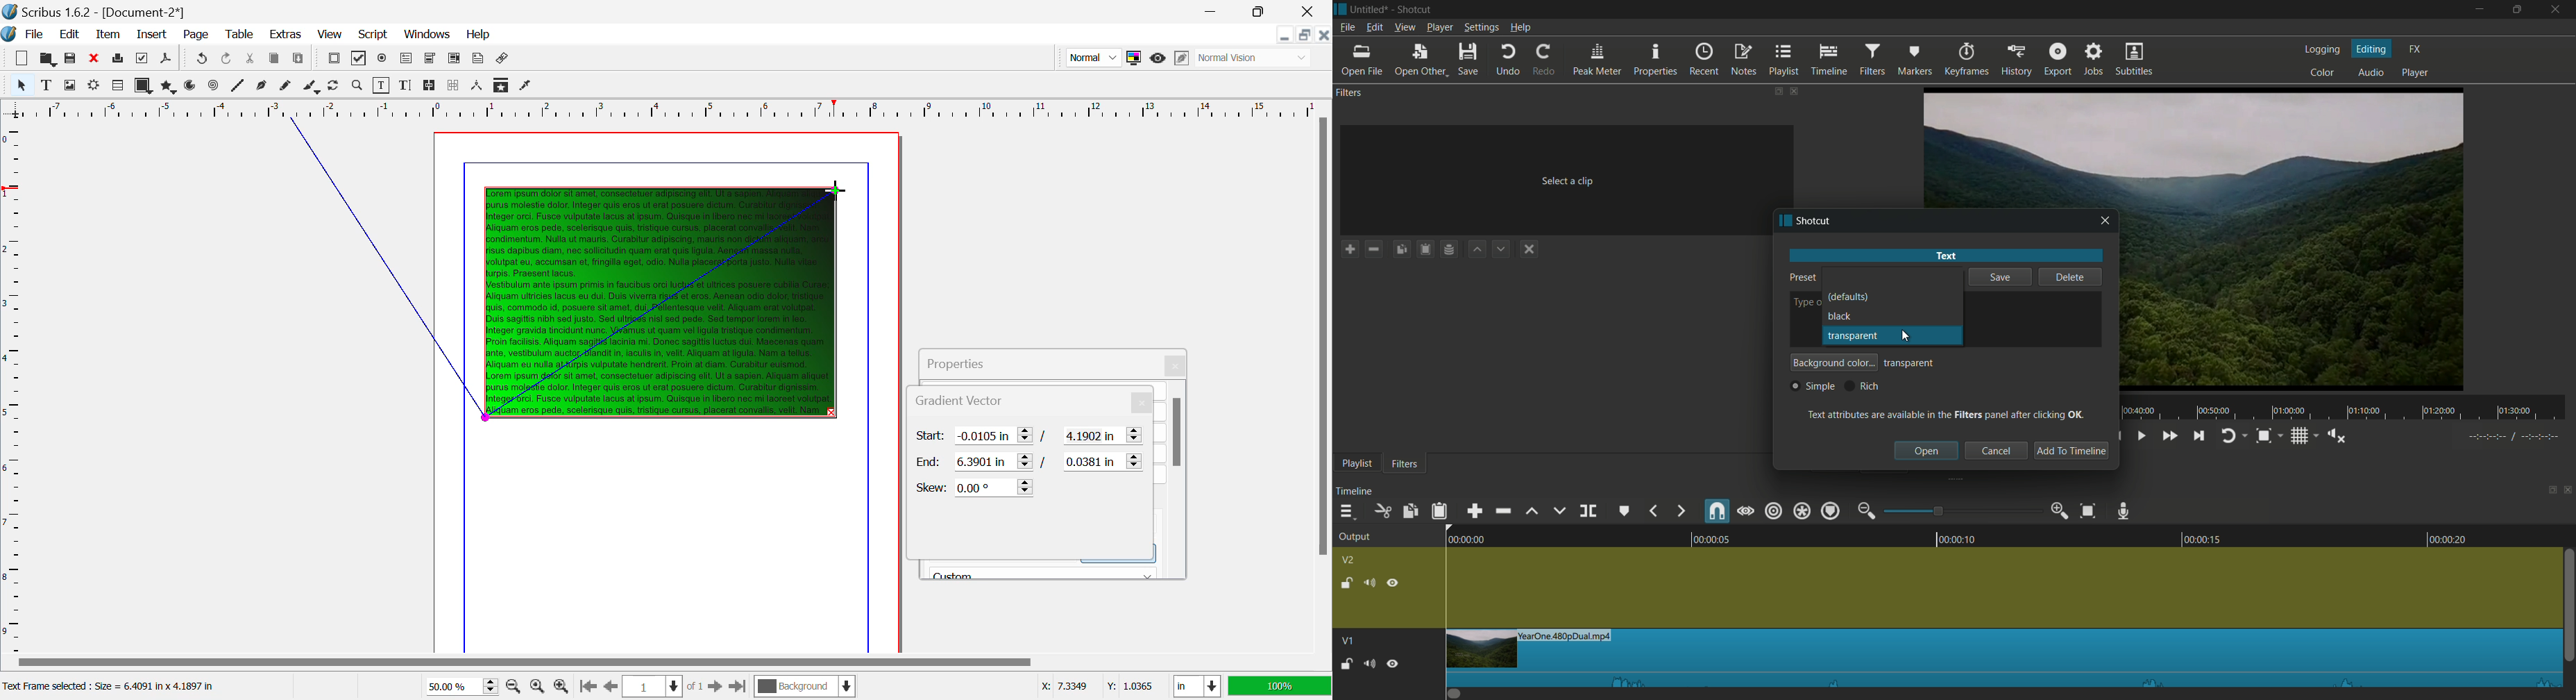 This screenshot has width=2576, height=700. Describe the element at coordinates (192, 87) in the screenshot. I see `Arcs` at that location.